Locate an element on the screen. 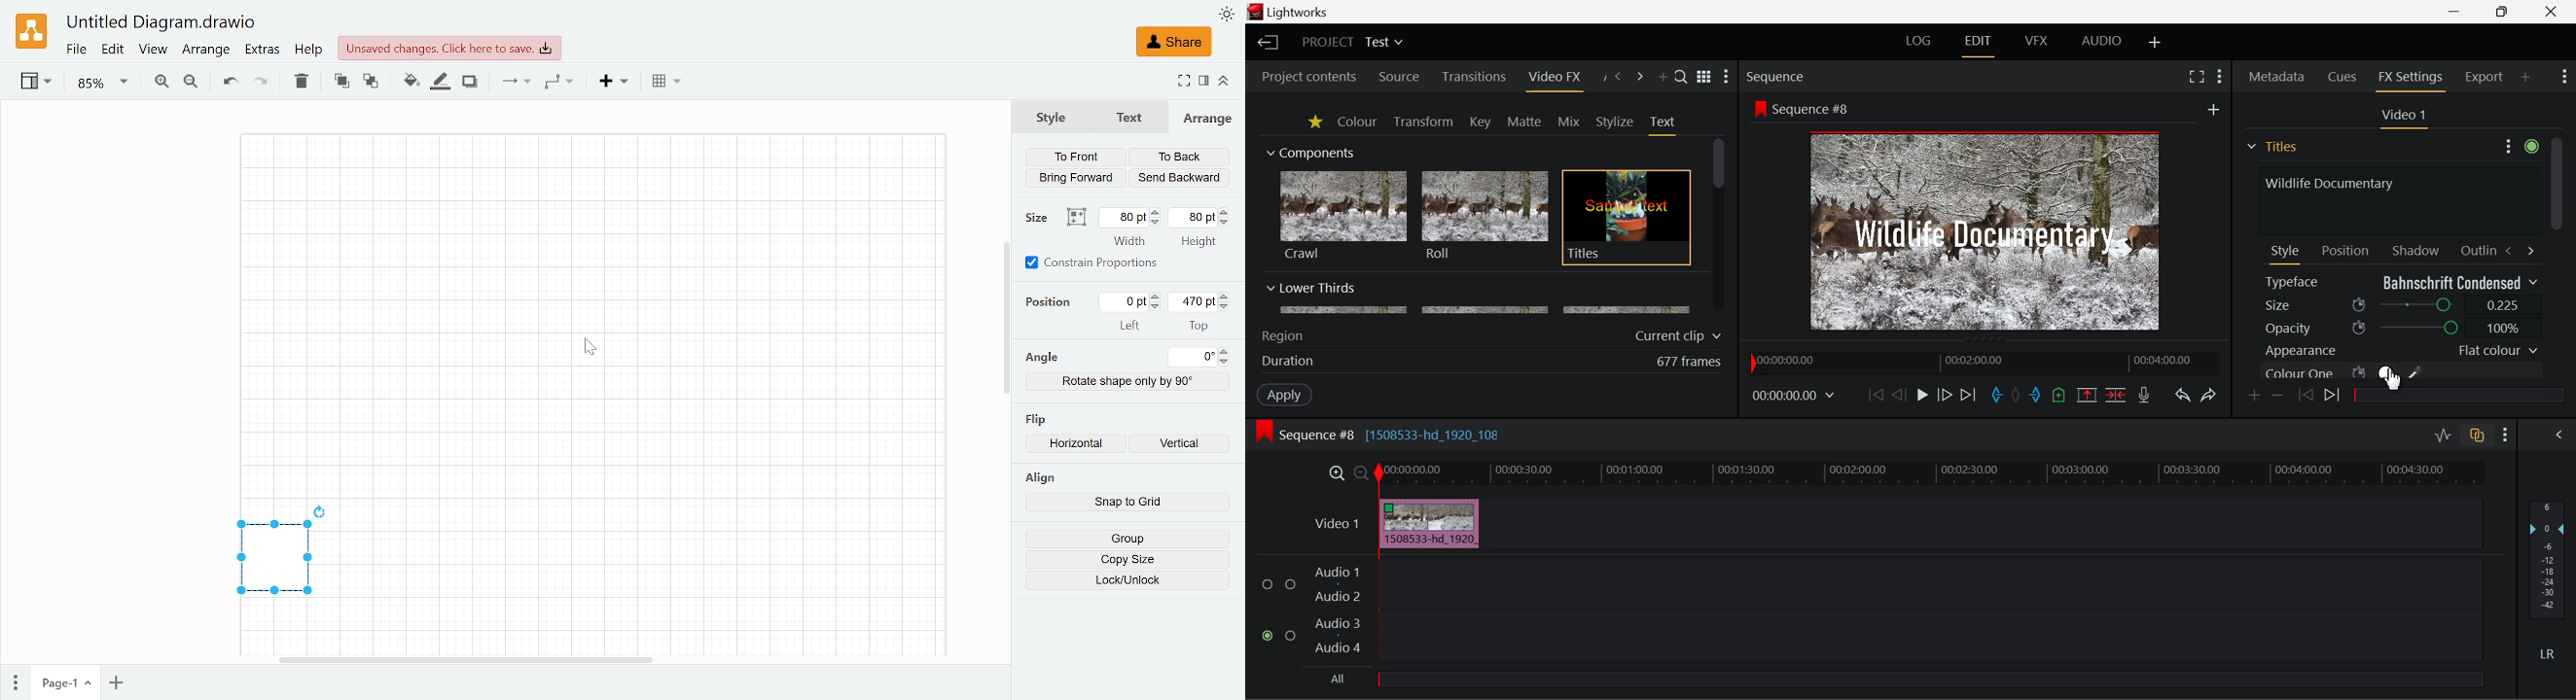 The image size is (2576, 700). logo is located at coordinates (1257, 12).